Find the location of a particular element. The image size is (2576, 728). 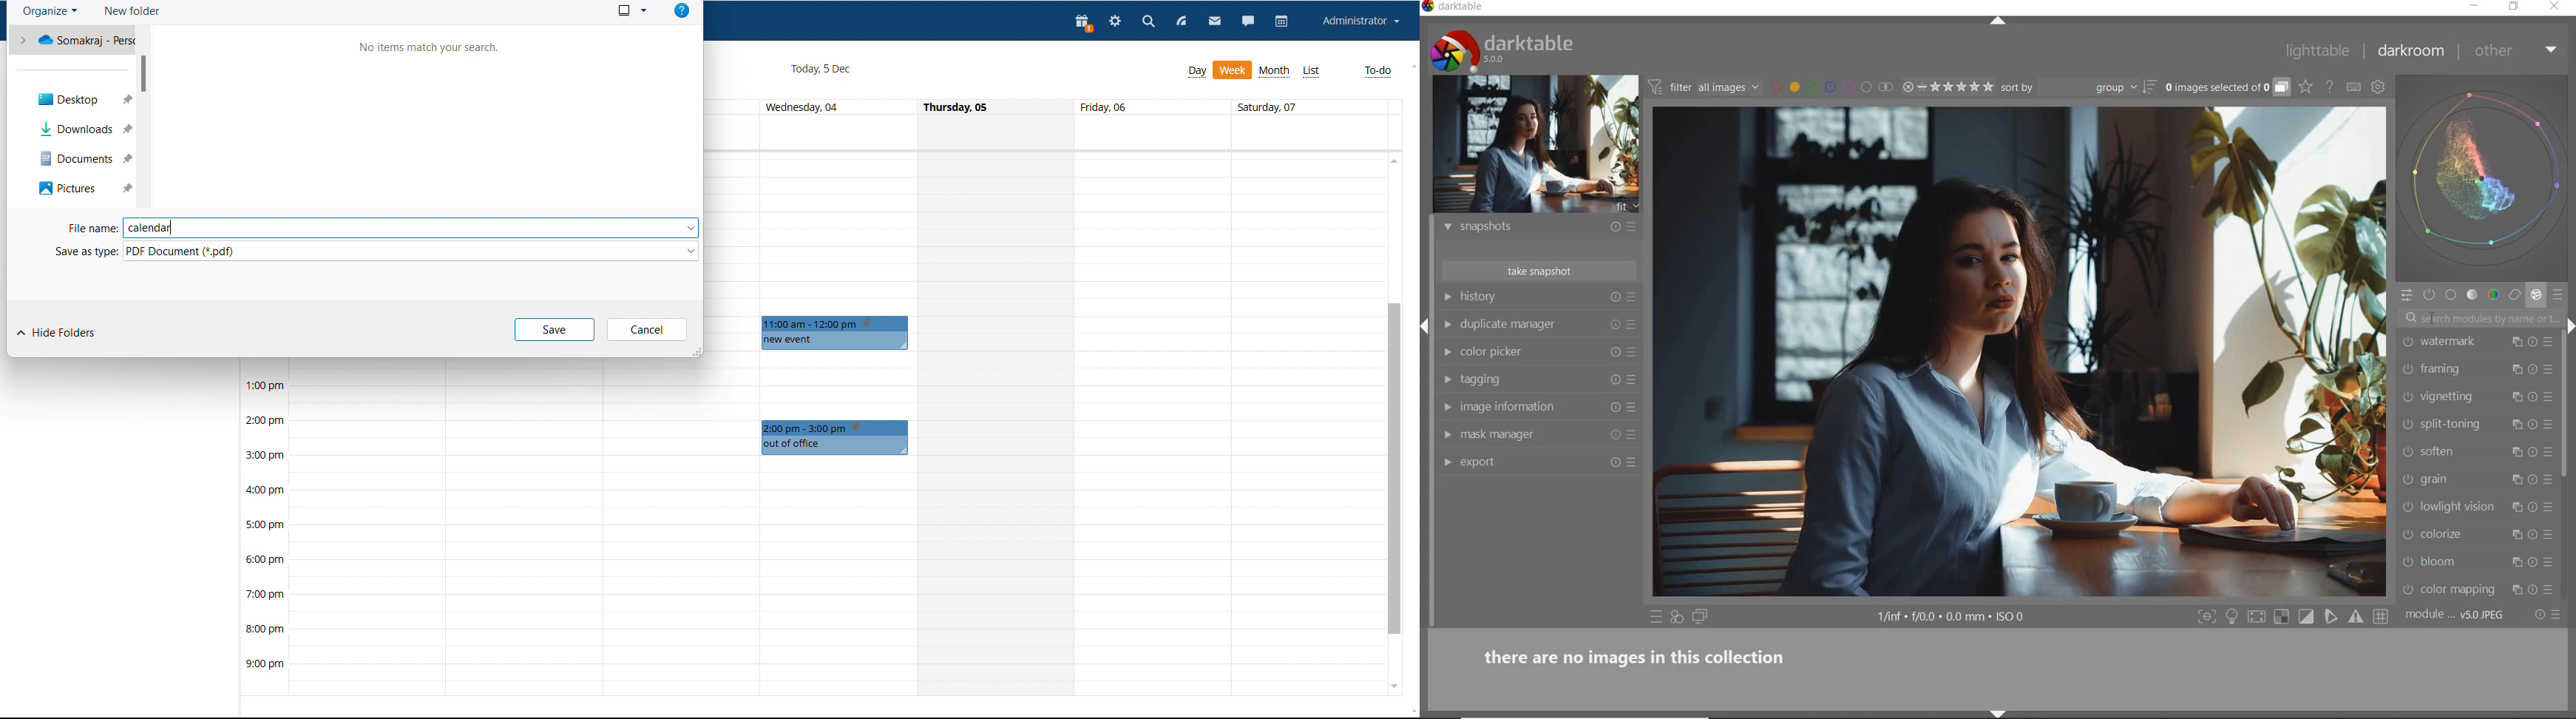

to-do is located at coordinates (1378, 72).